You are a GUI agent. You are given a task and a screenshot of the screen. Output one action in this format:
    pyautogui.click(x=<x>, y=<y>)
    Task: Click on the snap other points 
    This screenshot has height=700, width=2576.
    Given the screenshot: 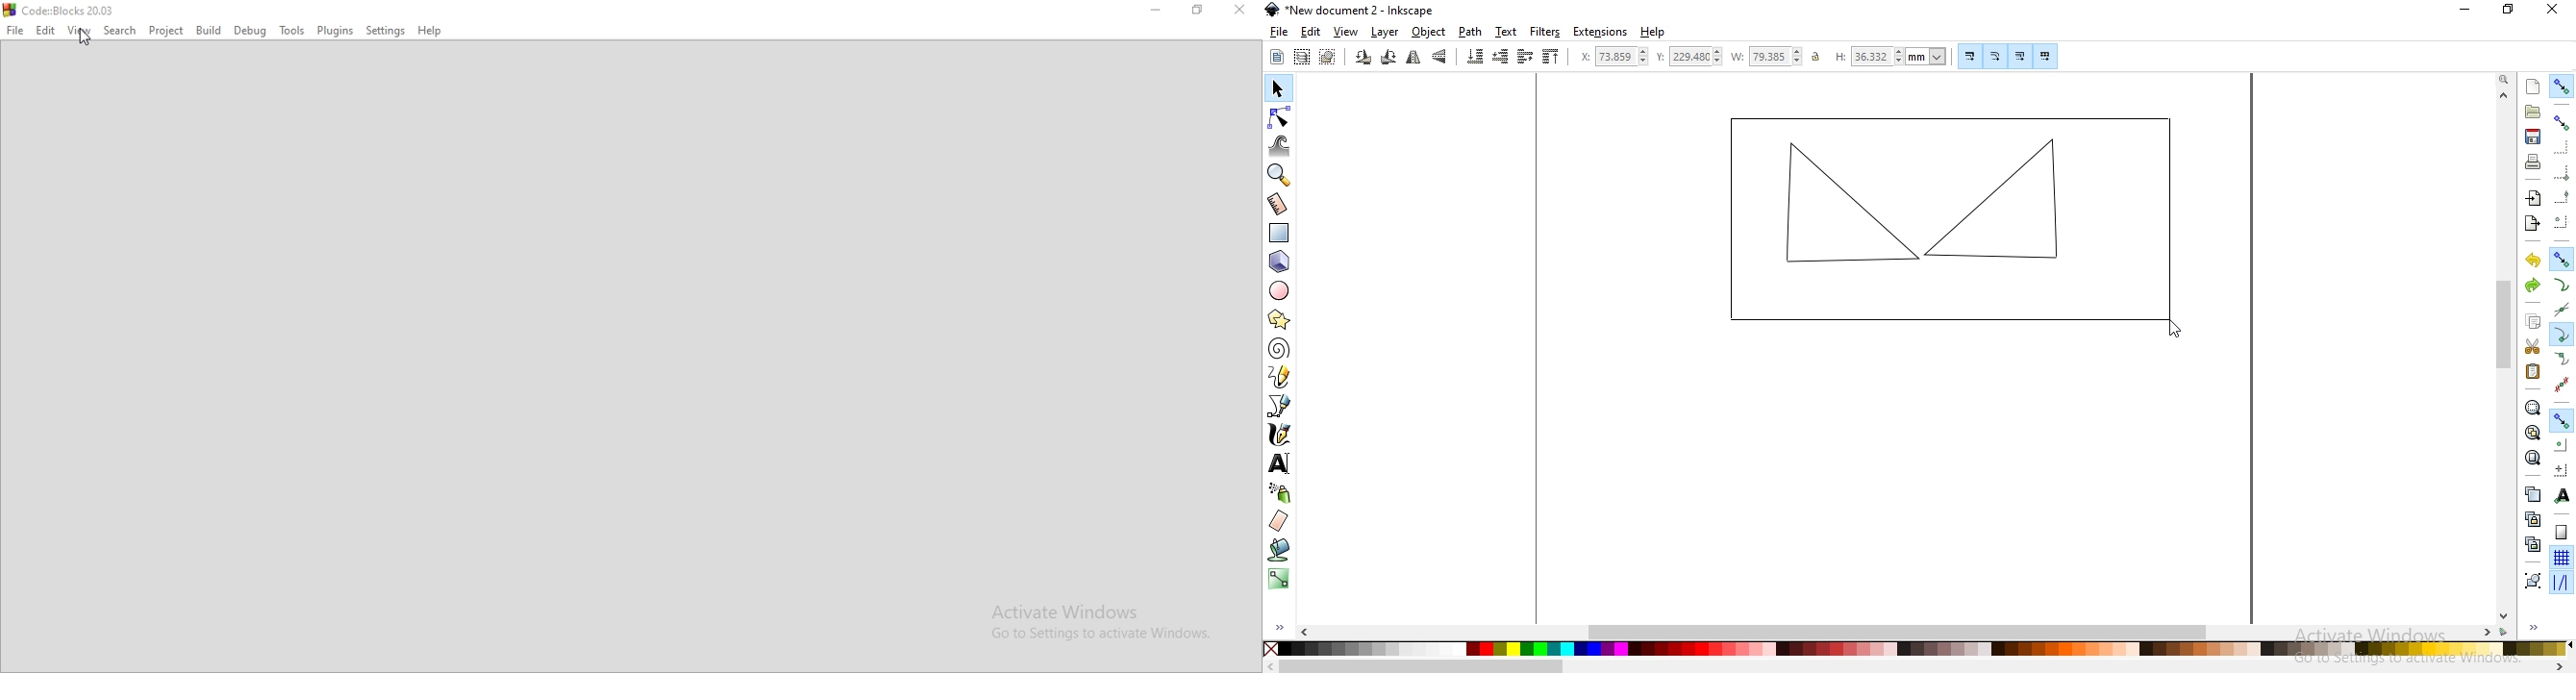 What is the action you would take?
    pyautogui.click(x=2561, y=420)
    